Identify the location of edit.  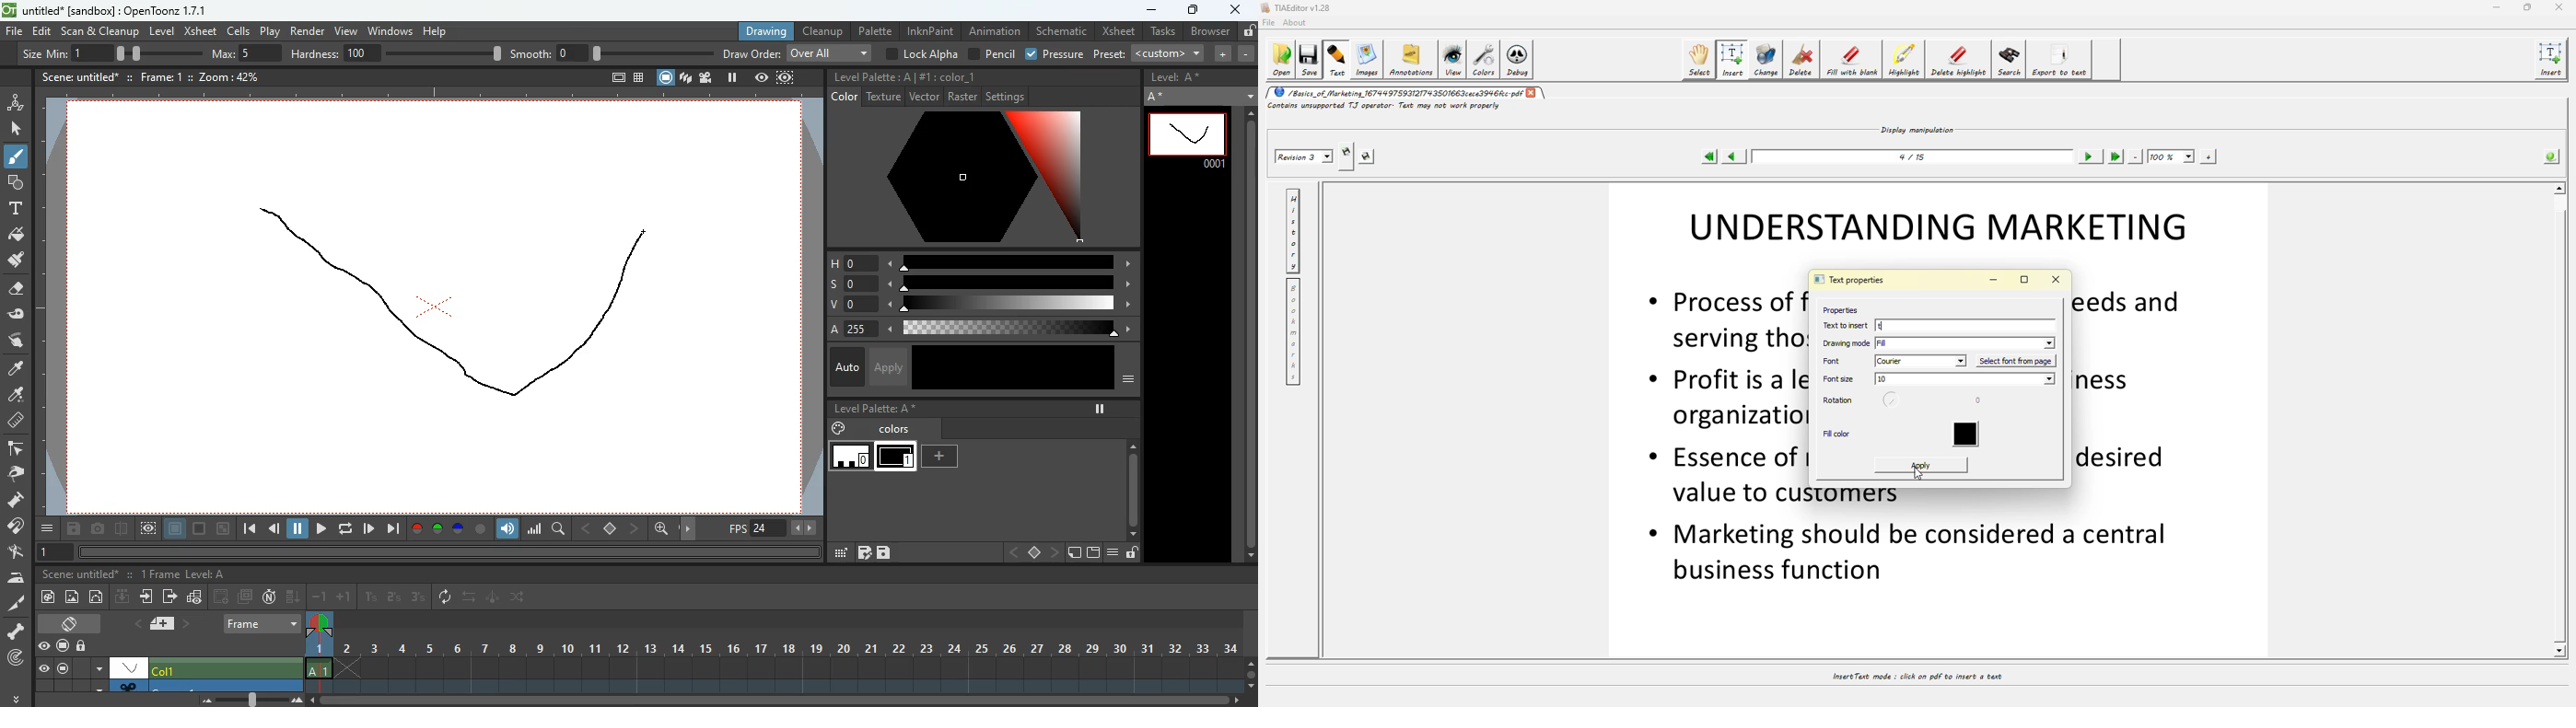
(838, 553).